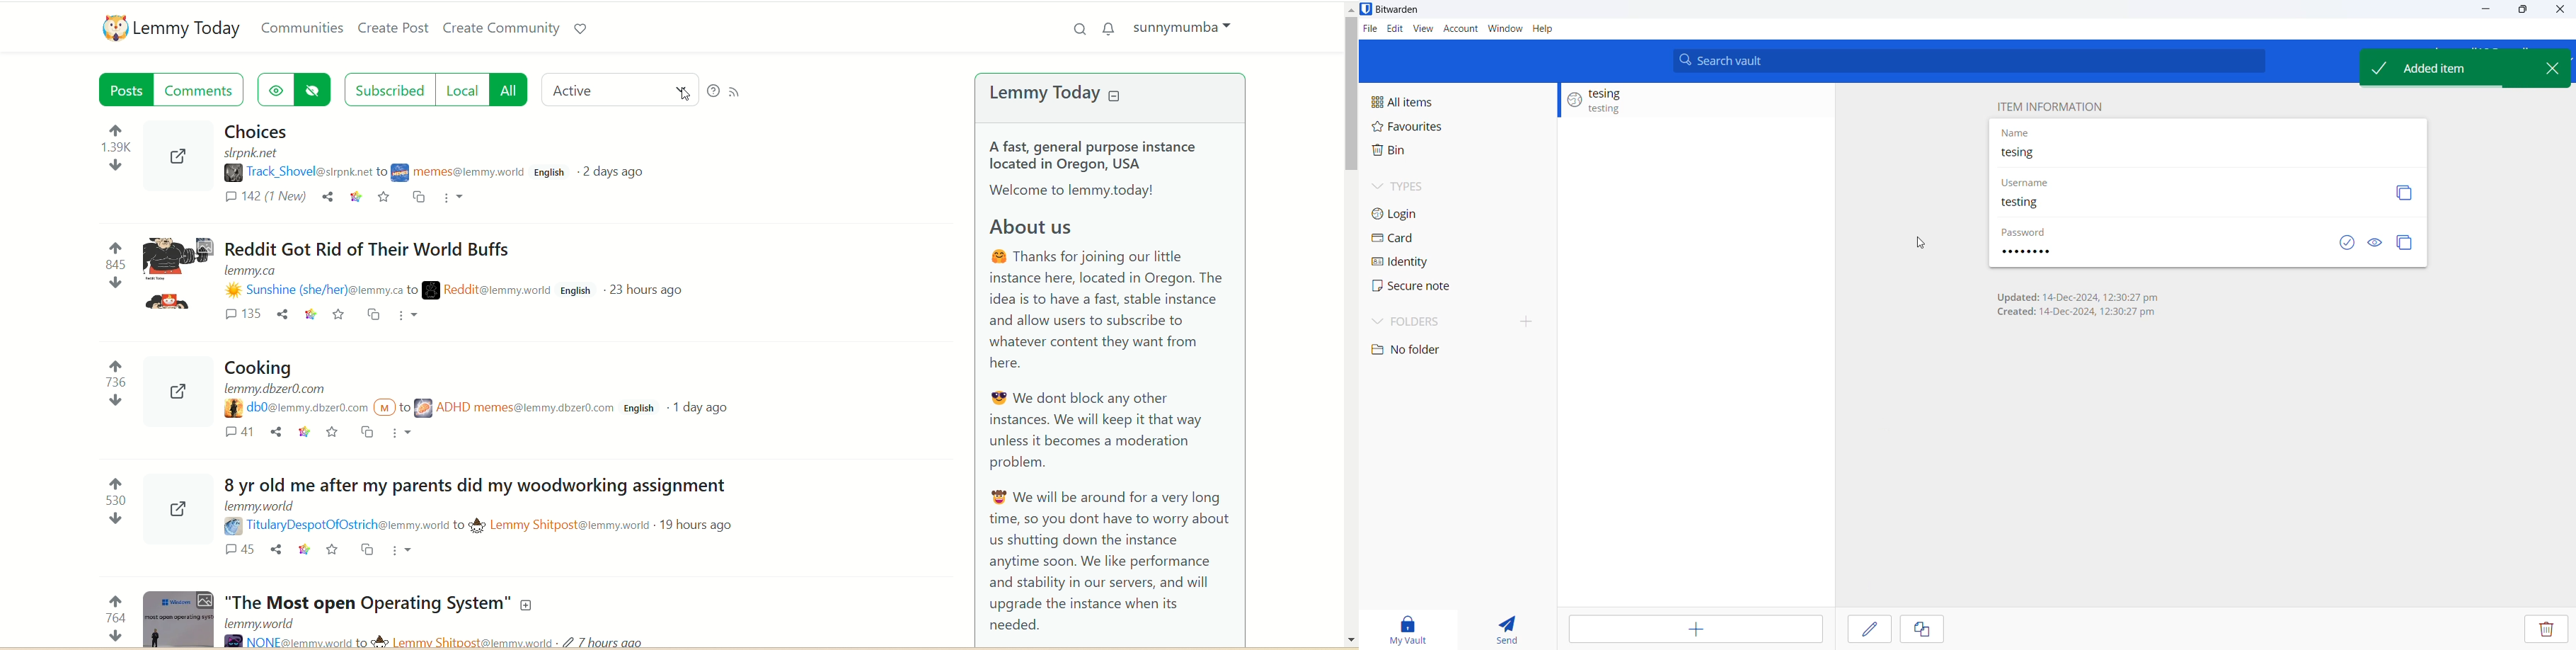  I want to click on application name, so click(1403, 10).